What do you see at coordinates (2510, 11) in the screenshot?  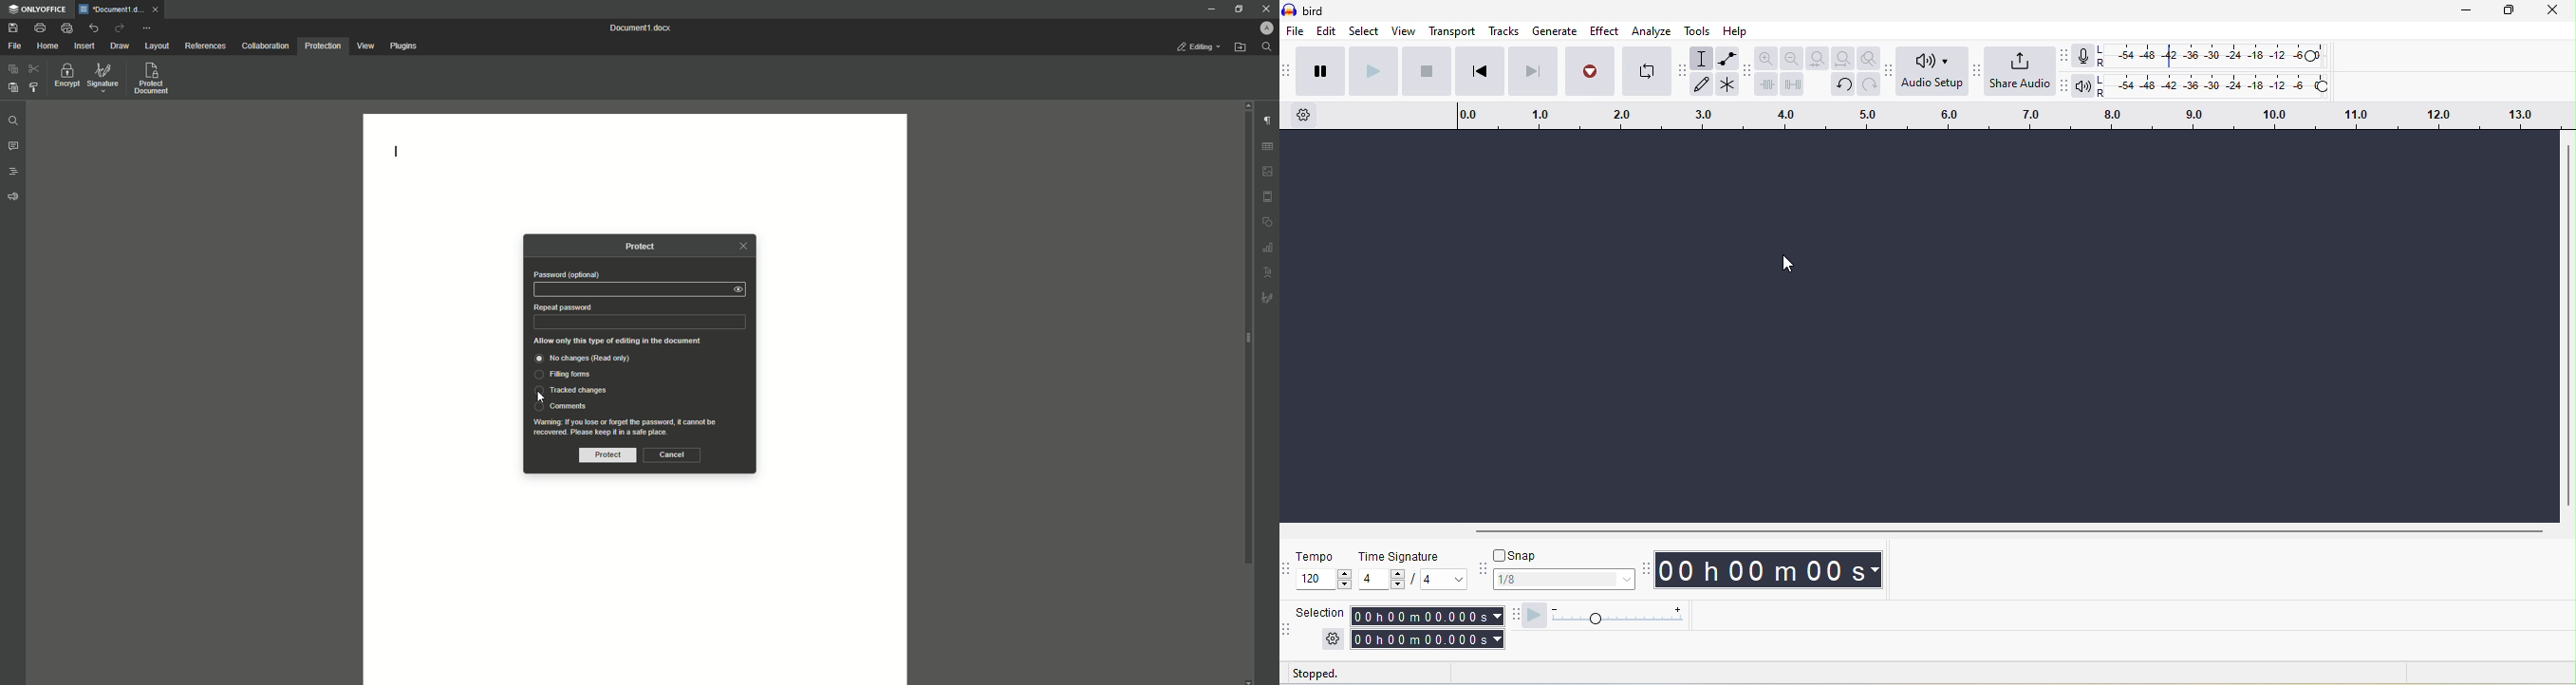 I see `maximize` at bounding box center [2510, 11].